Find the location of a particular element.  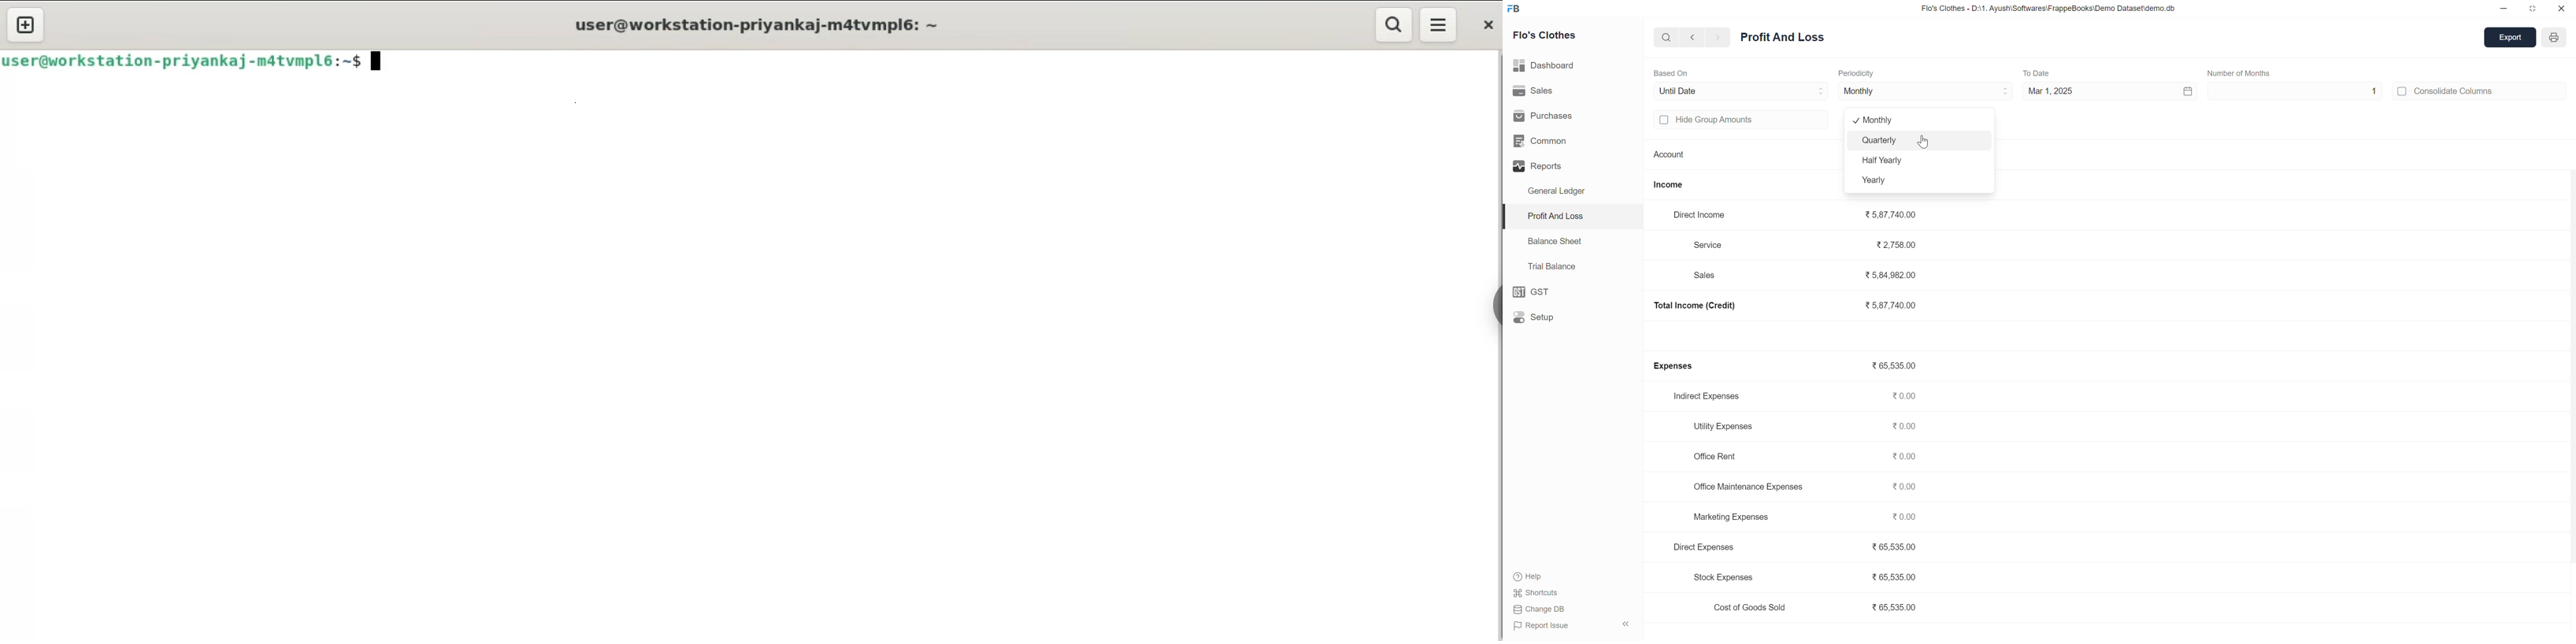

Shortcuts is located at coordinates (1540, 593).